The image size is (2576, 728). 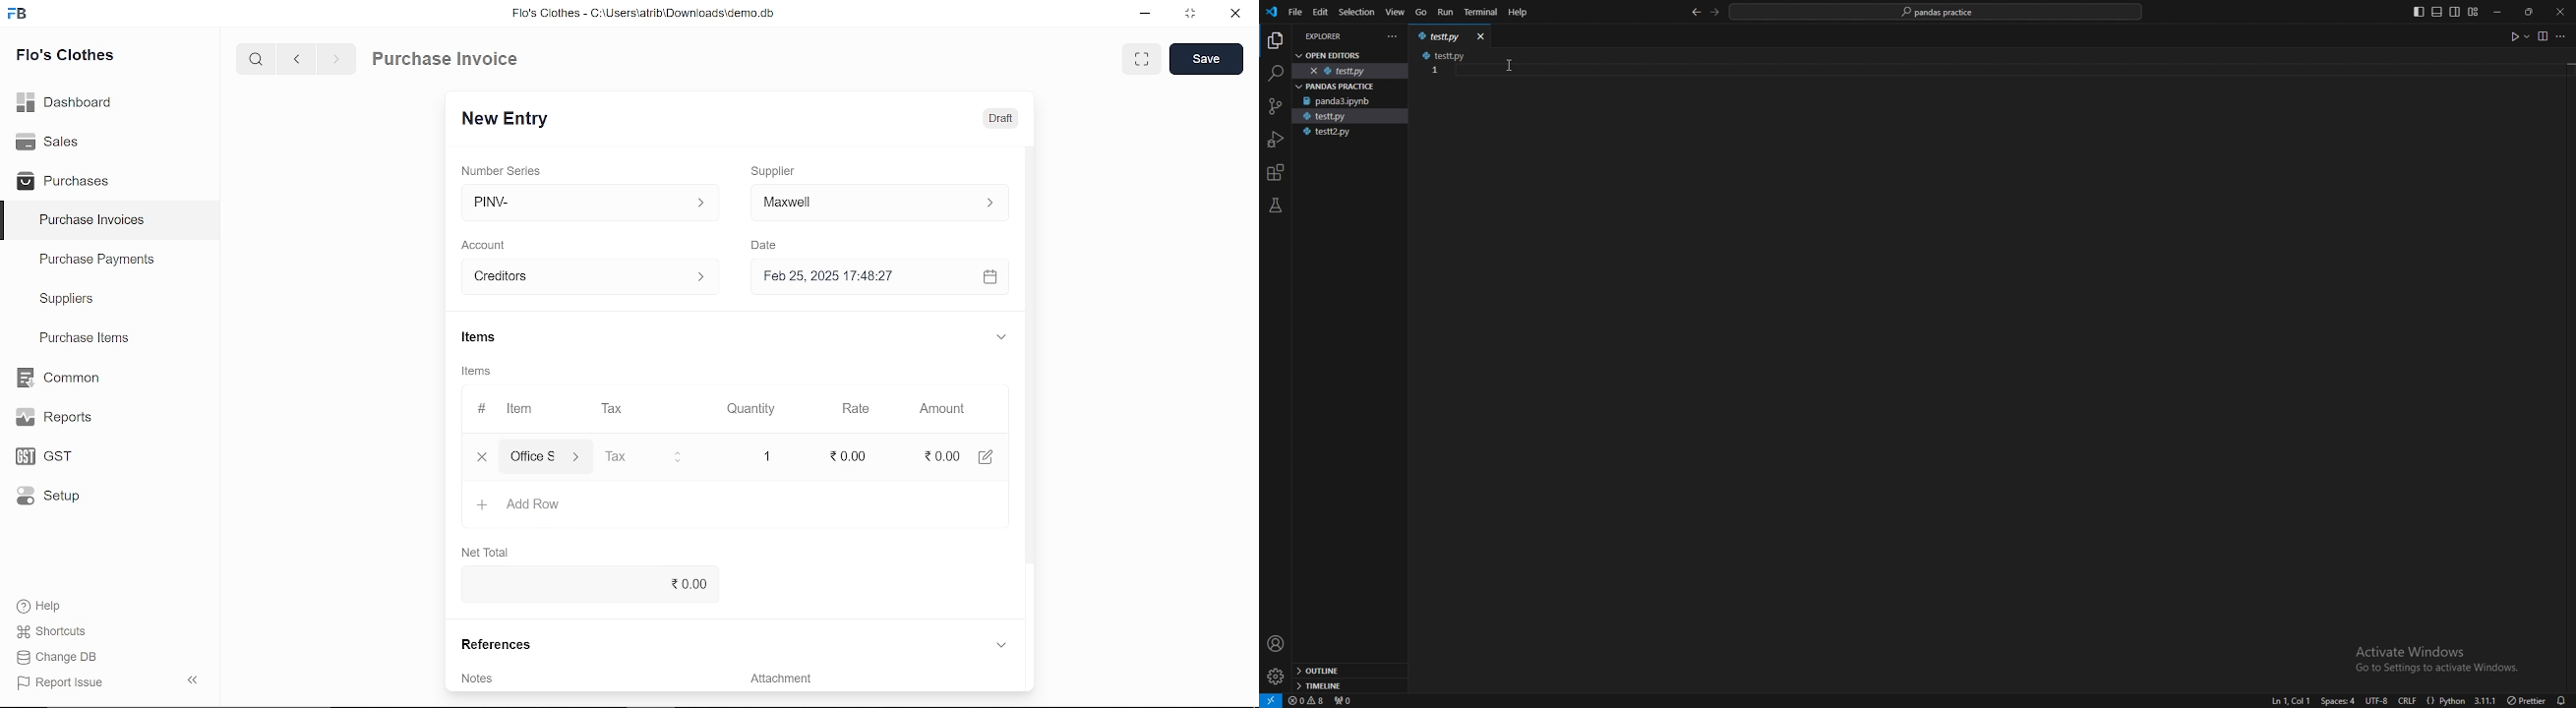 I want to click on more options, so click(x=2563, y=38).